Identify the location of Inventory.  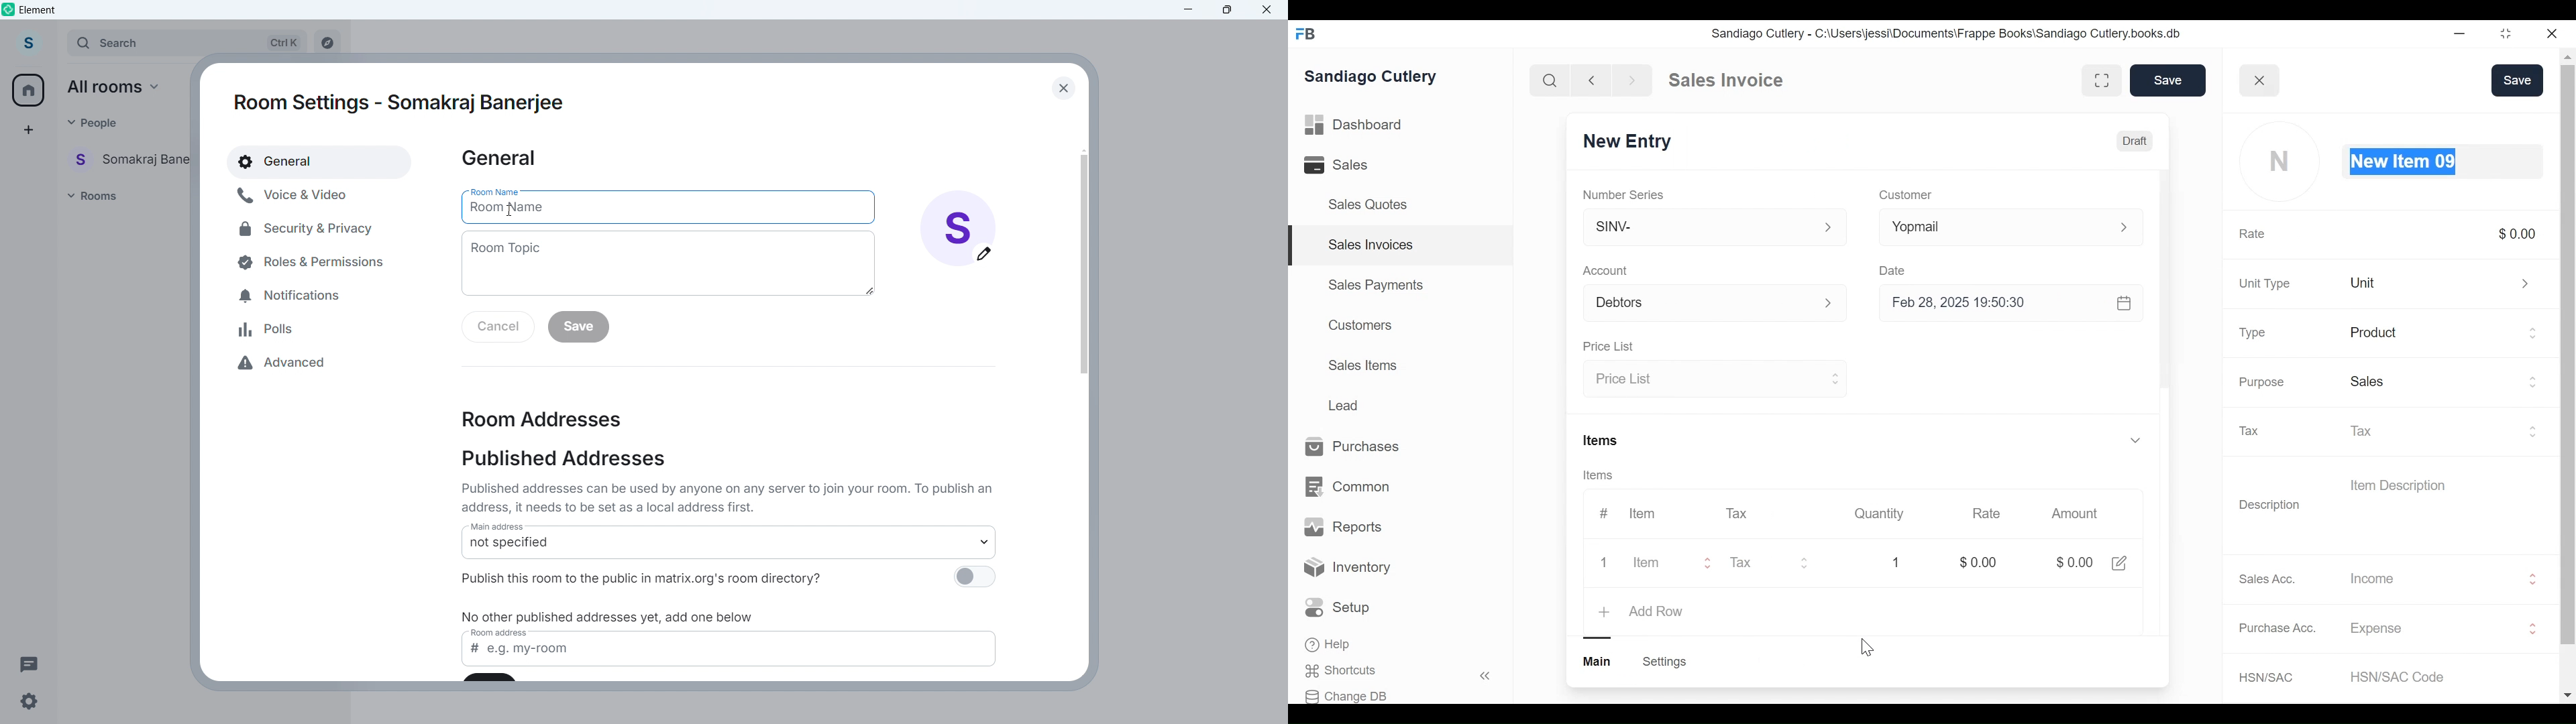
(1347, 569).